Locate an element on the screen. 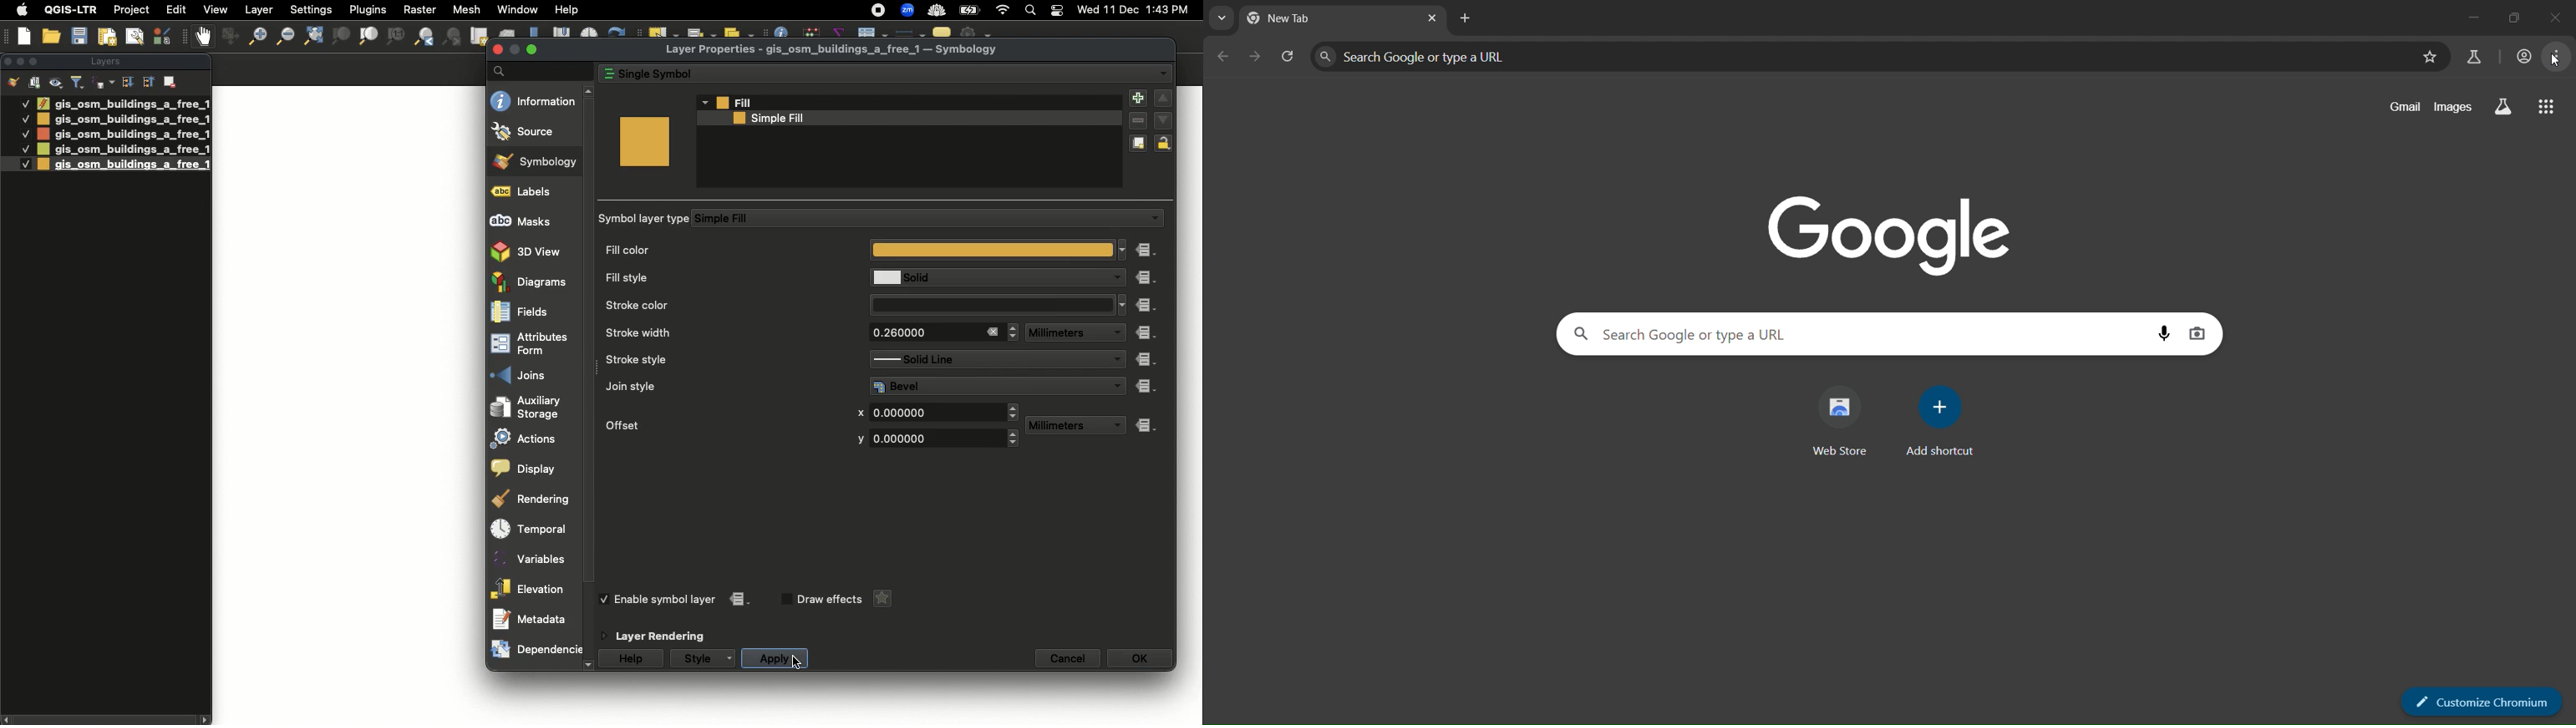 This screenshot has height=728, width=2576. Help is located at coordinates (633, 659).